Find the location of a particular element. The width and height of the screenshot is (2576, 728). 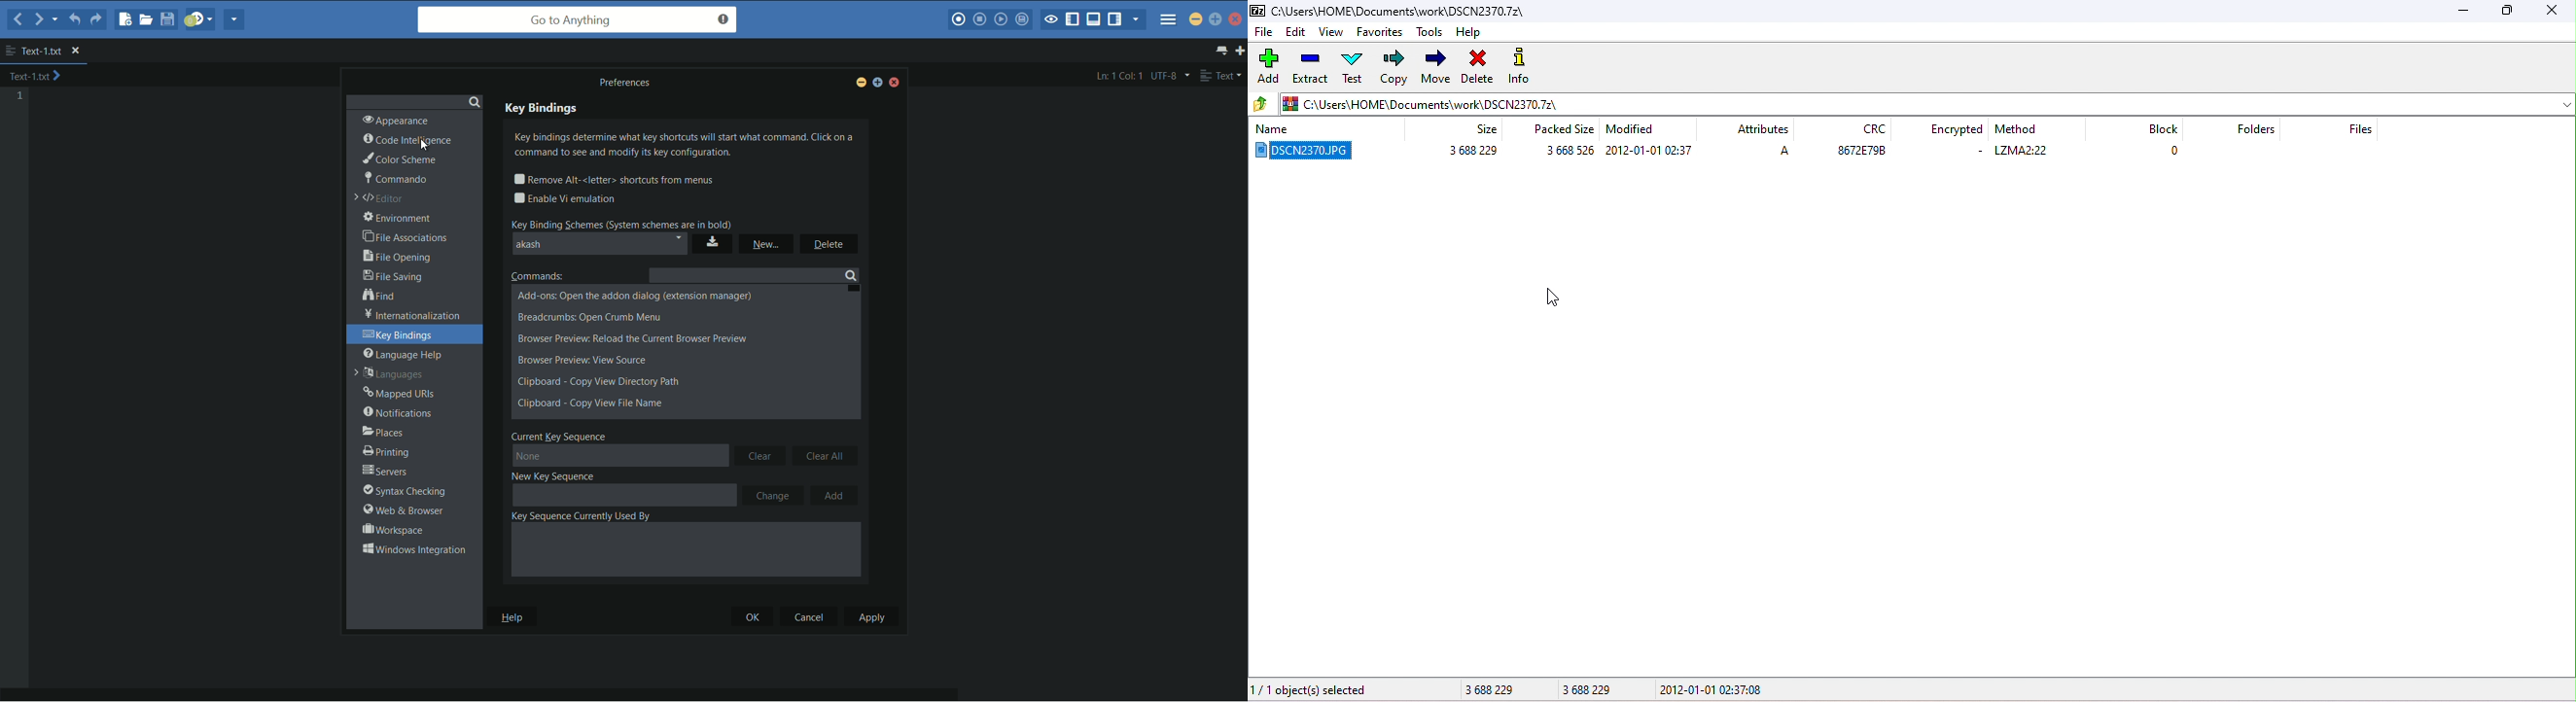

workspace is located at coordinates (392, 530).